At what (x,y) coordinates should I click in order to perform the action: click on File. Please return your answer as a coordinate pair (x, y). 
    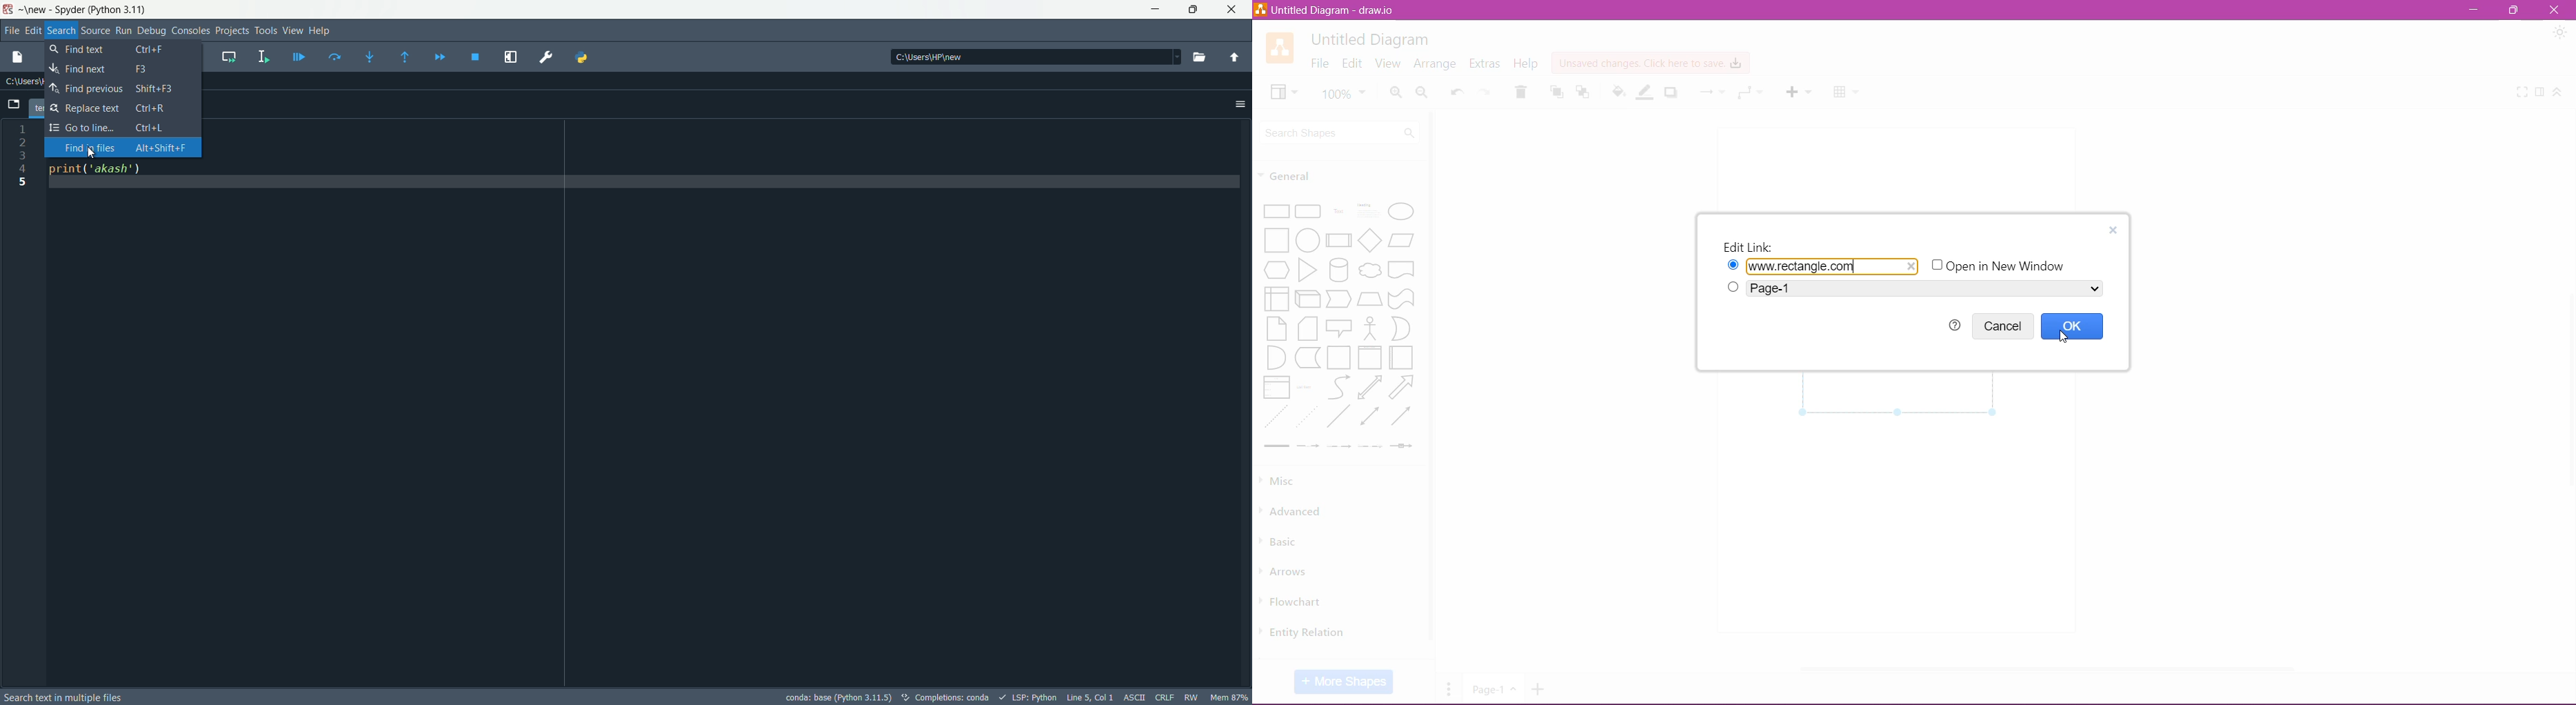
    Looking at the image, I should click on (1319, 63).